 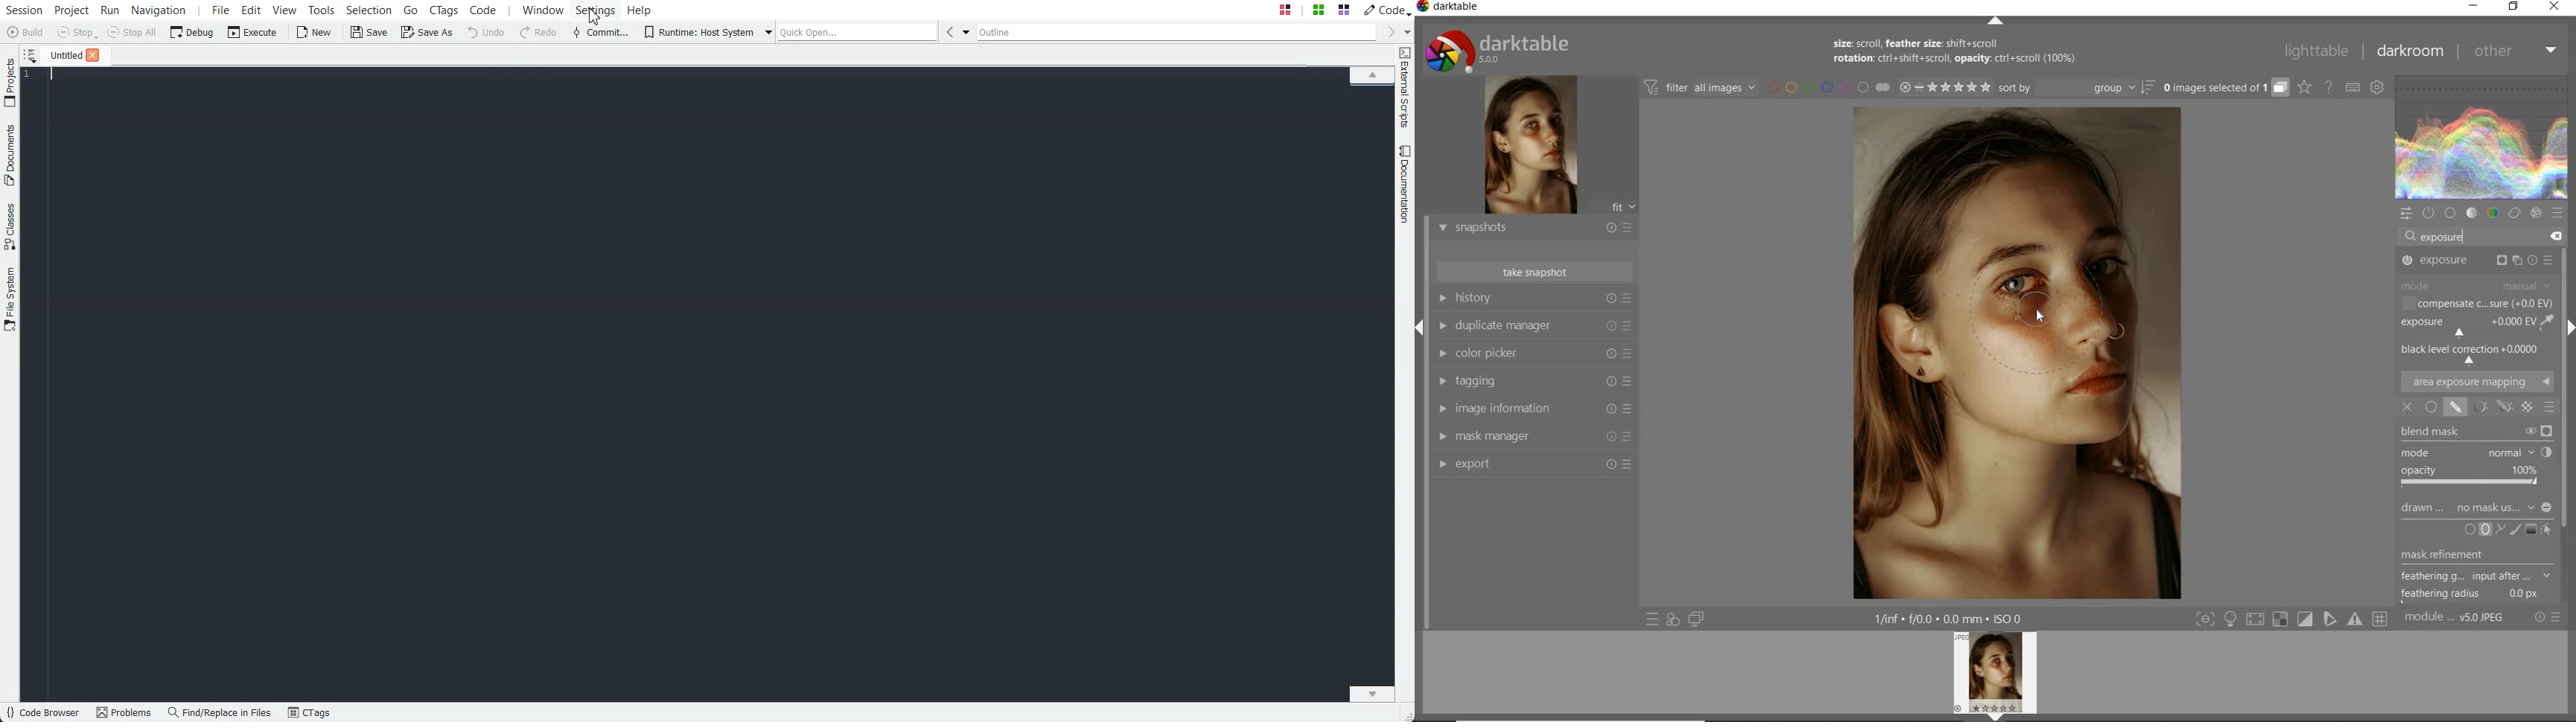 What do you see at coordinates (2473, 354) in the screenshot?
I see `BLACK LEVEL CORRECTION` at bounding box center [2473, 354].